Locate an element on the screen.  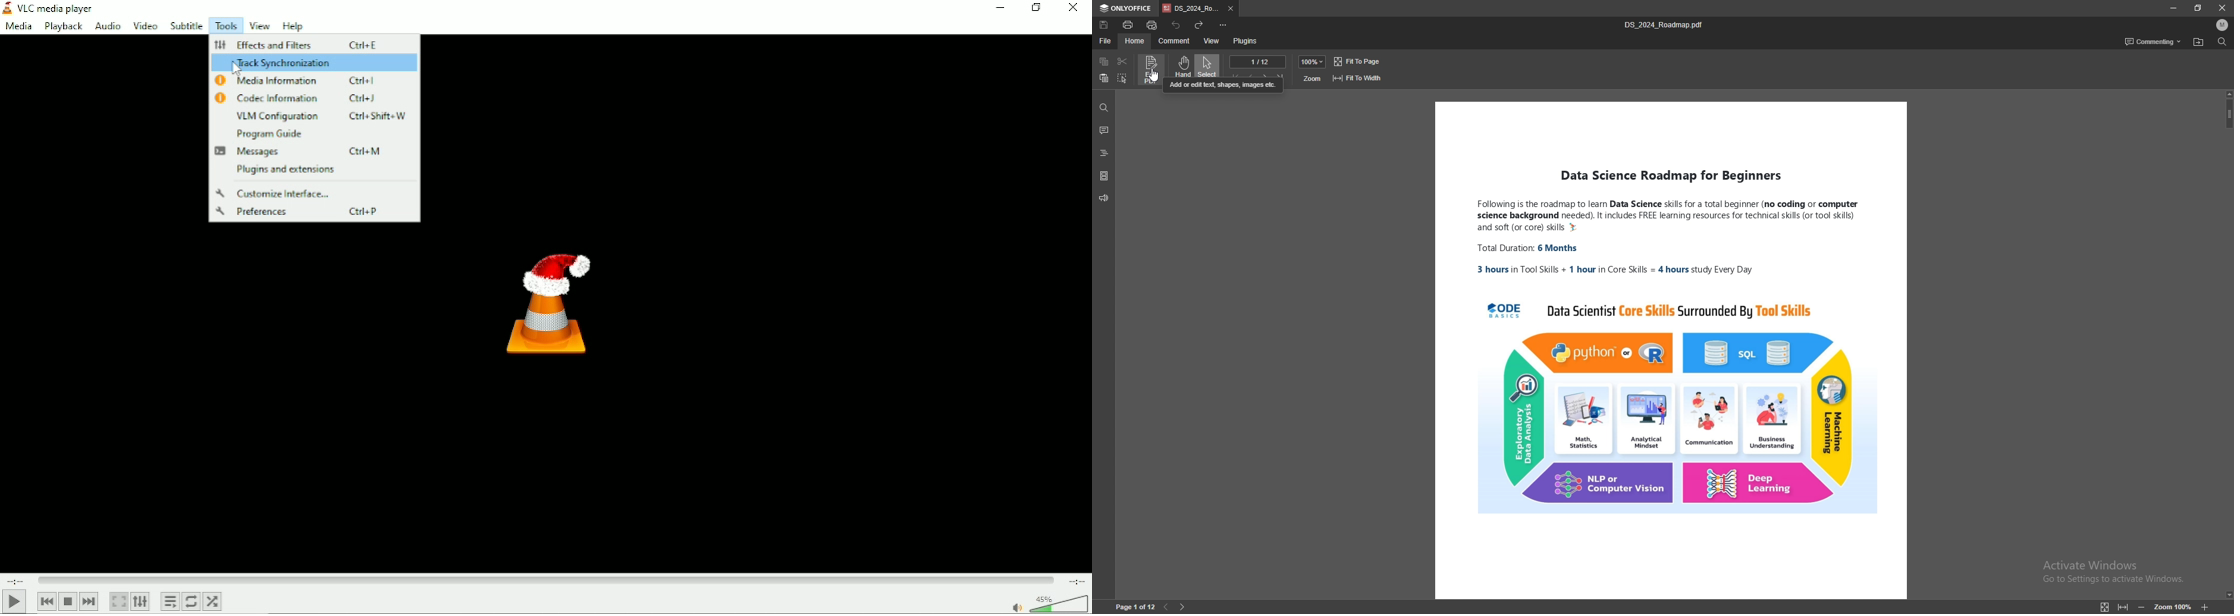
previous page is located at coordinates (1166, 607).